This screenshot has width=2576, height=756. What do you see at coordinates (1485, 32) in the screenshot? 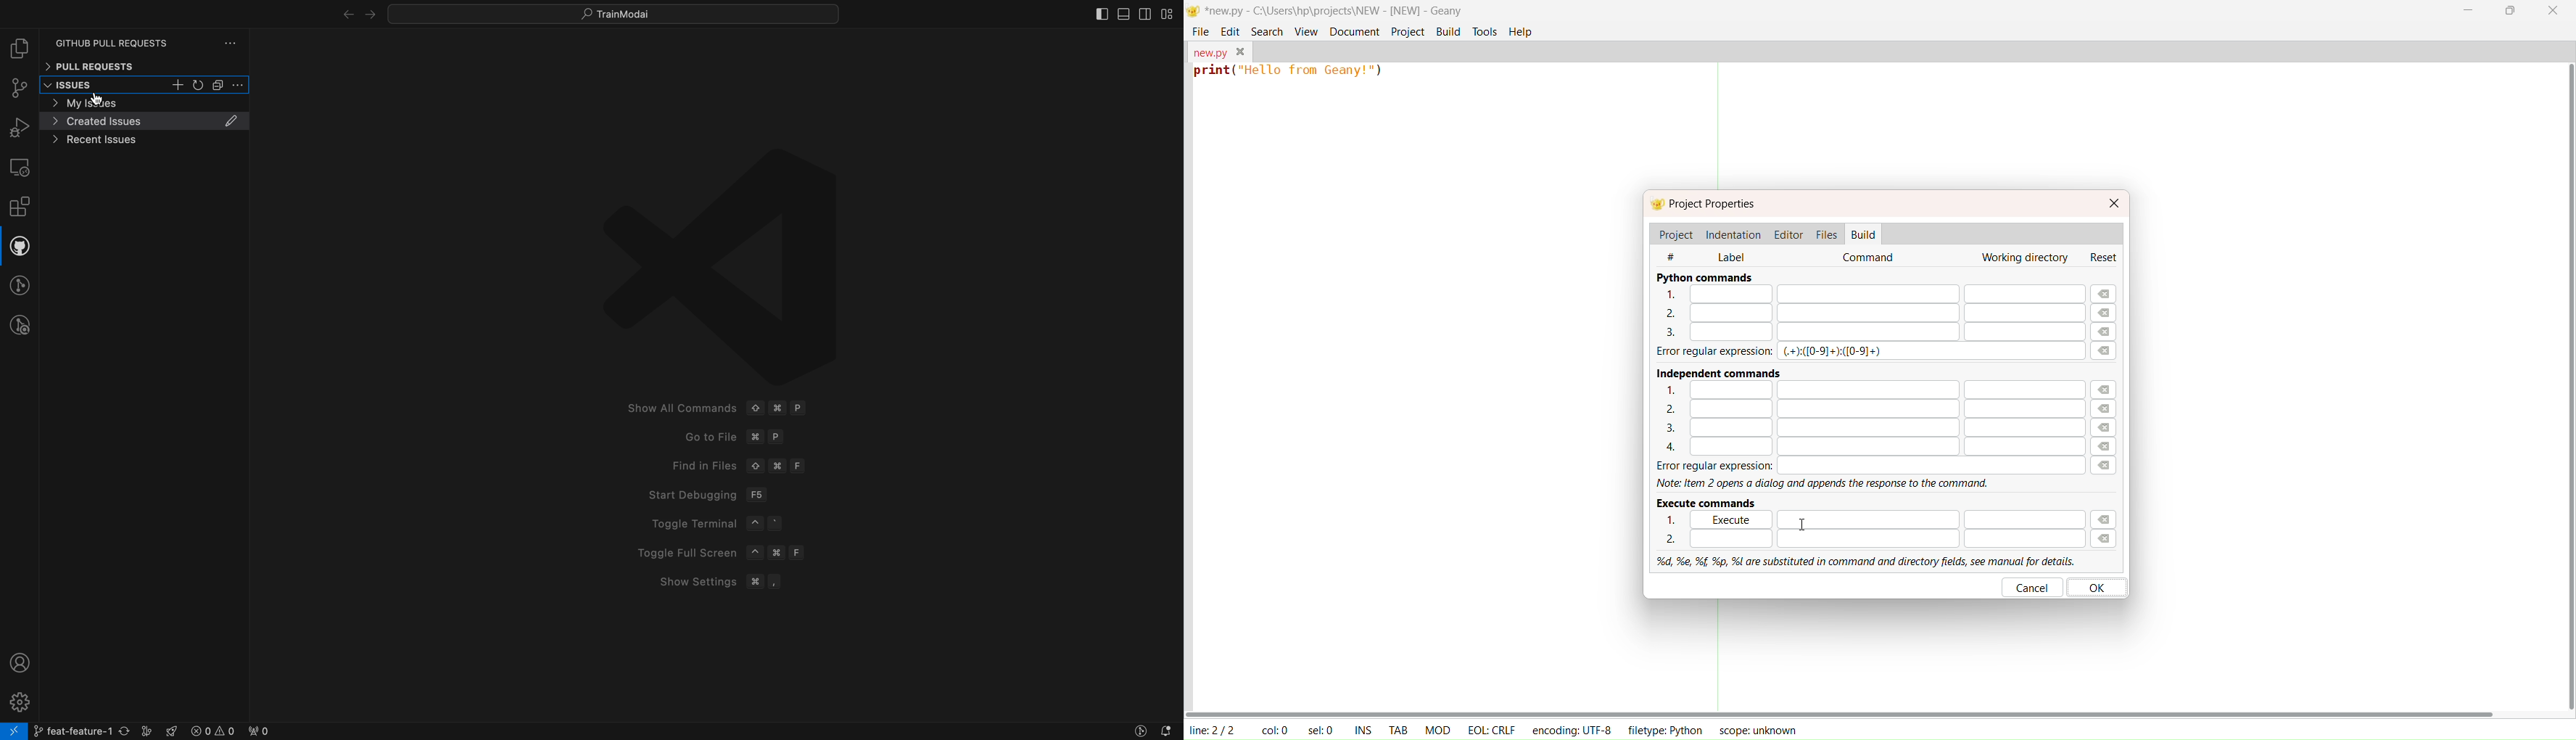
I see `tools` at bounding box center [1485, 32].